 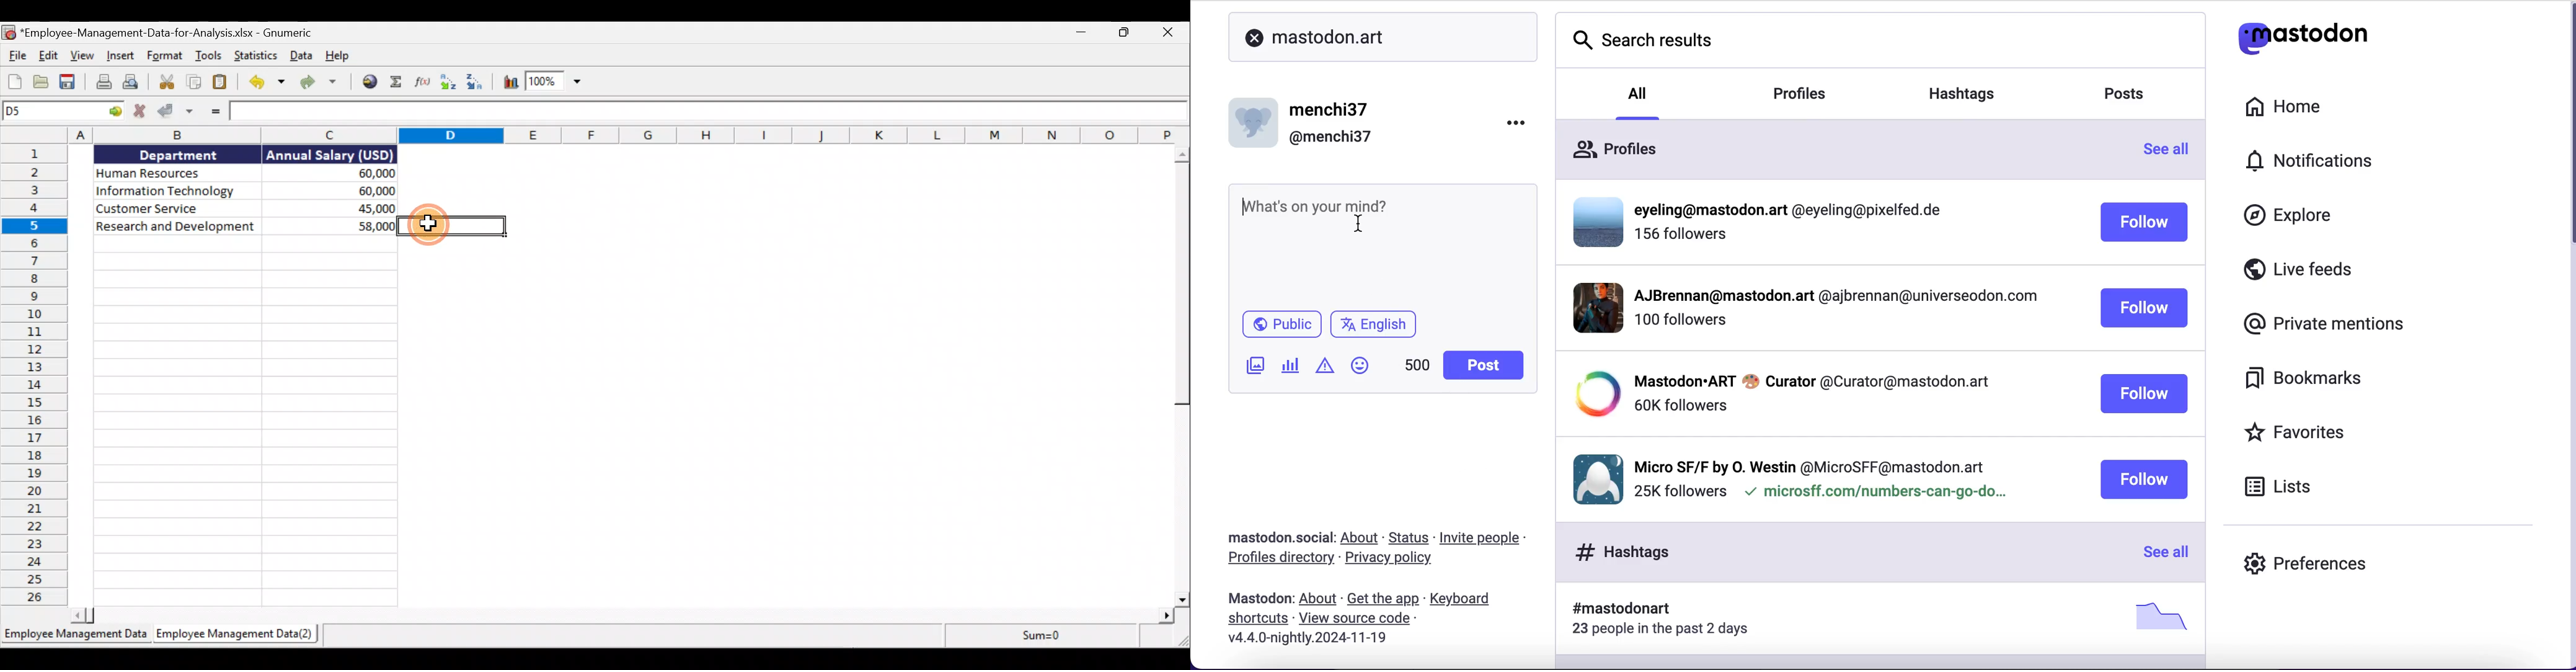 What do you see at coordinates (598, 136) in the screenshot?
I see `Columns` at bounding box center [598, 136].